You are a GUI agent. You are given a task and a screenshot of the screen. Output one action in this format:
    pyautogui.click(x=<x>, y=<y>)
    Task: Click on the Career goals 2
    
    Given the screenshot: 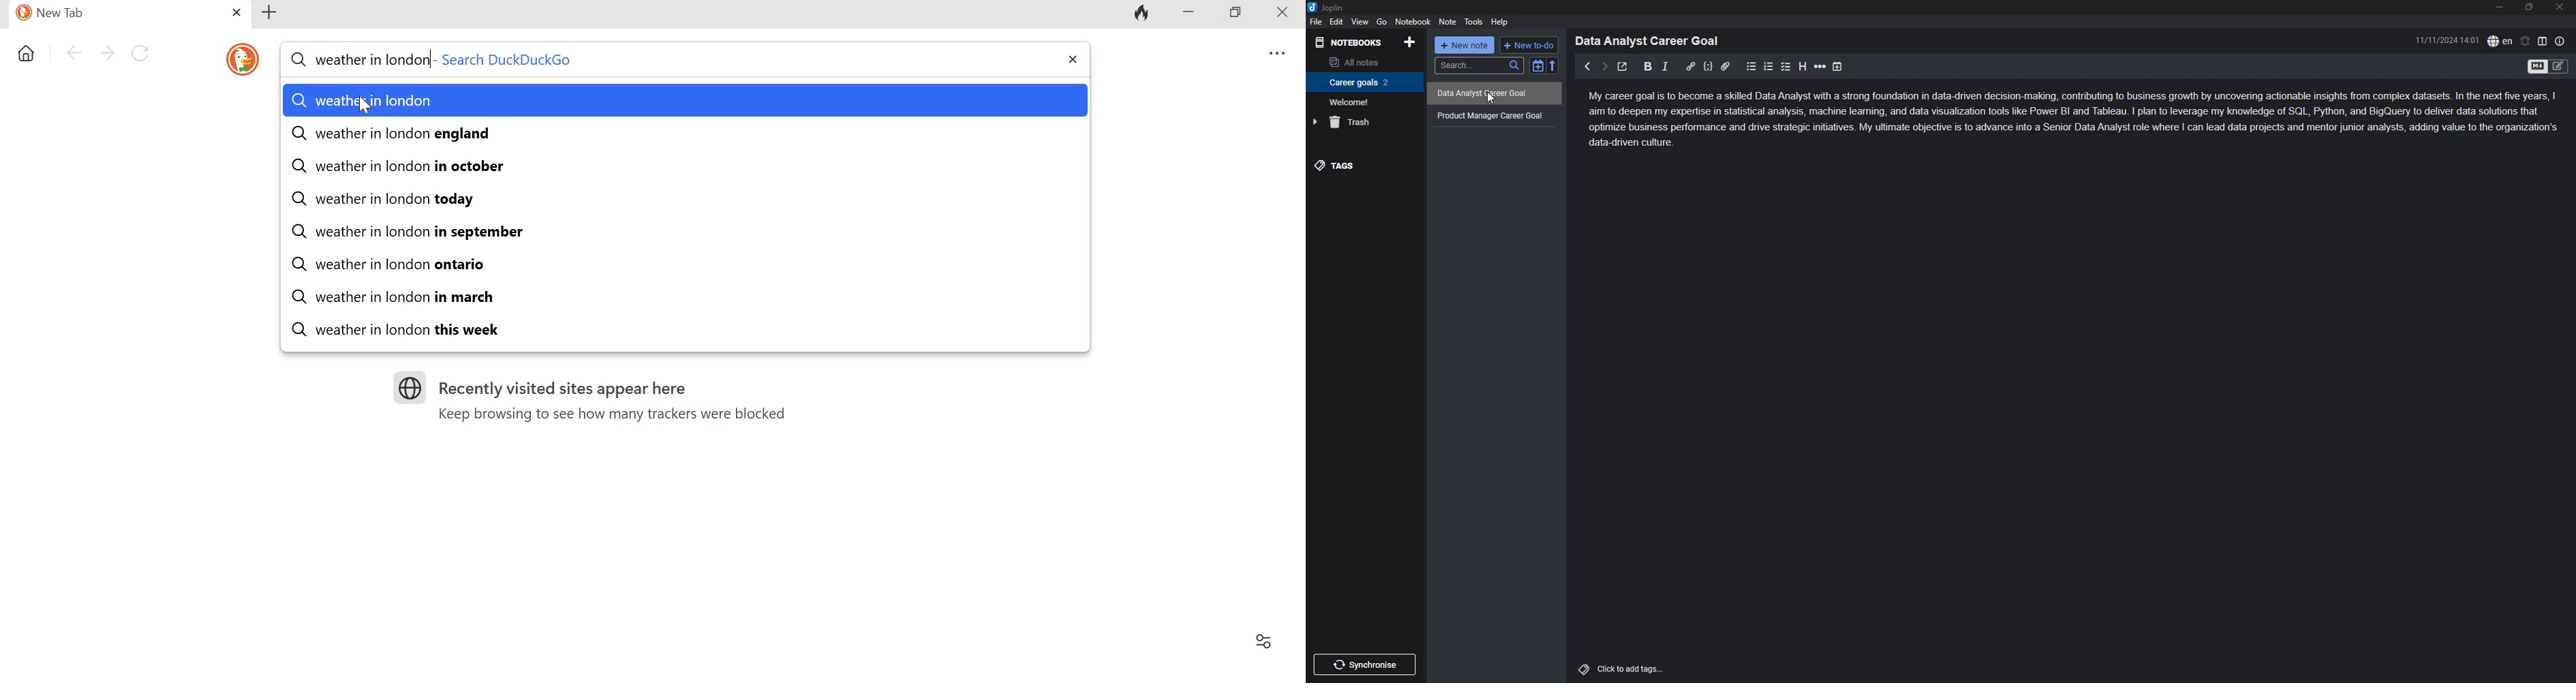 What is the action you would take?
    pyautogui.click(x=1362, y=82)
    